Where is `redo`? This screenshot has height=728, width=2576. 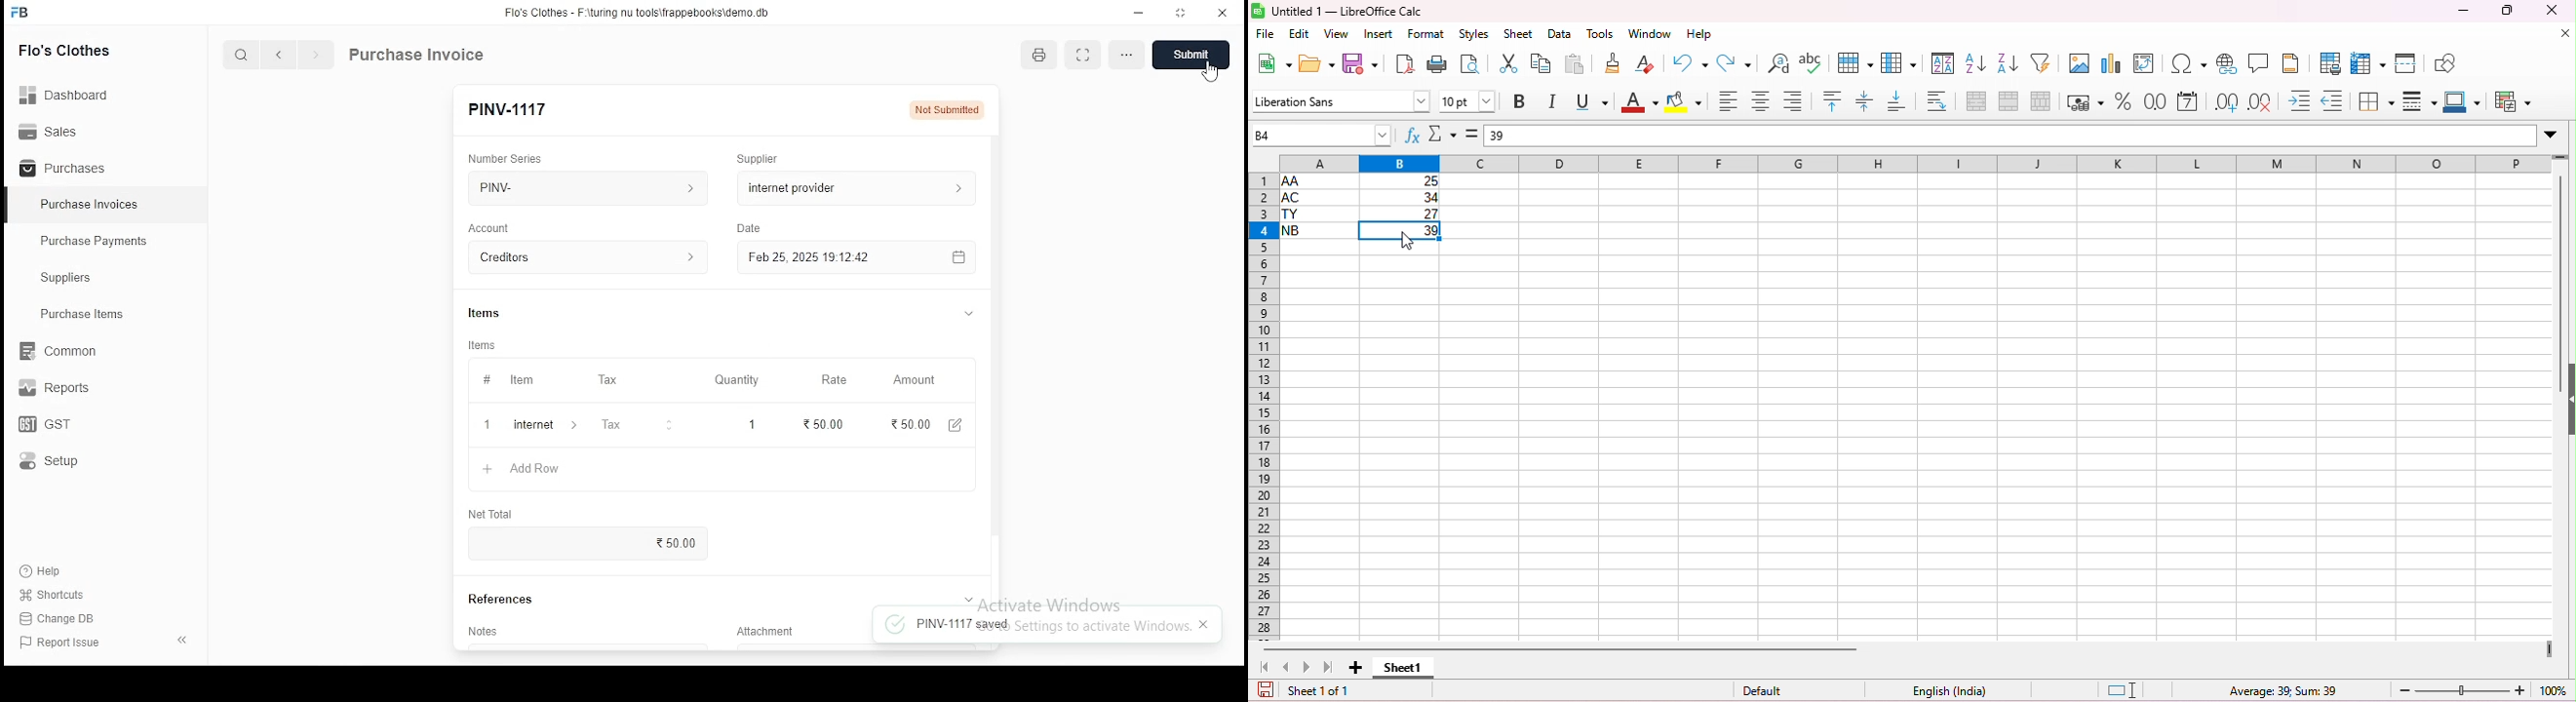 redo is located at coordinates (1737, 62).